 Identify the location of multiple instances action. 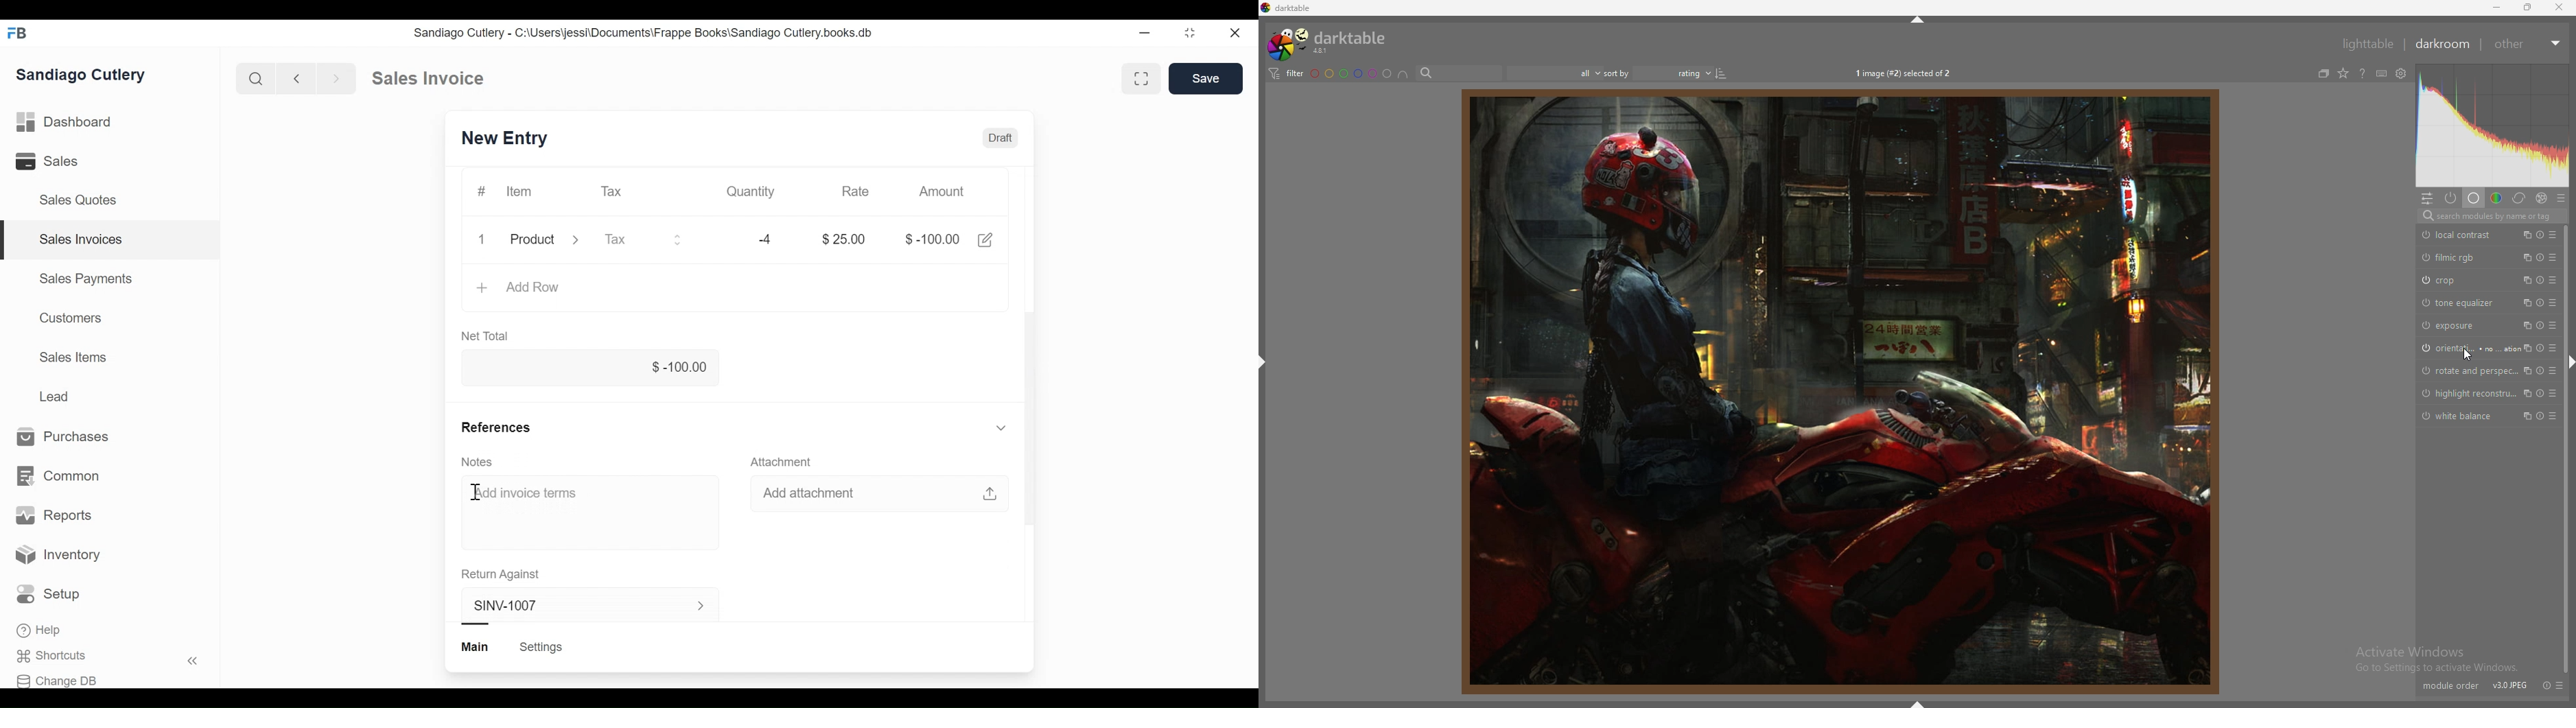
(2524, 235).